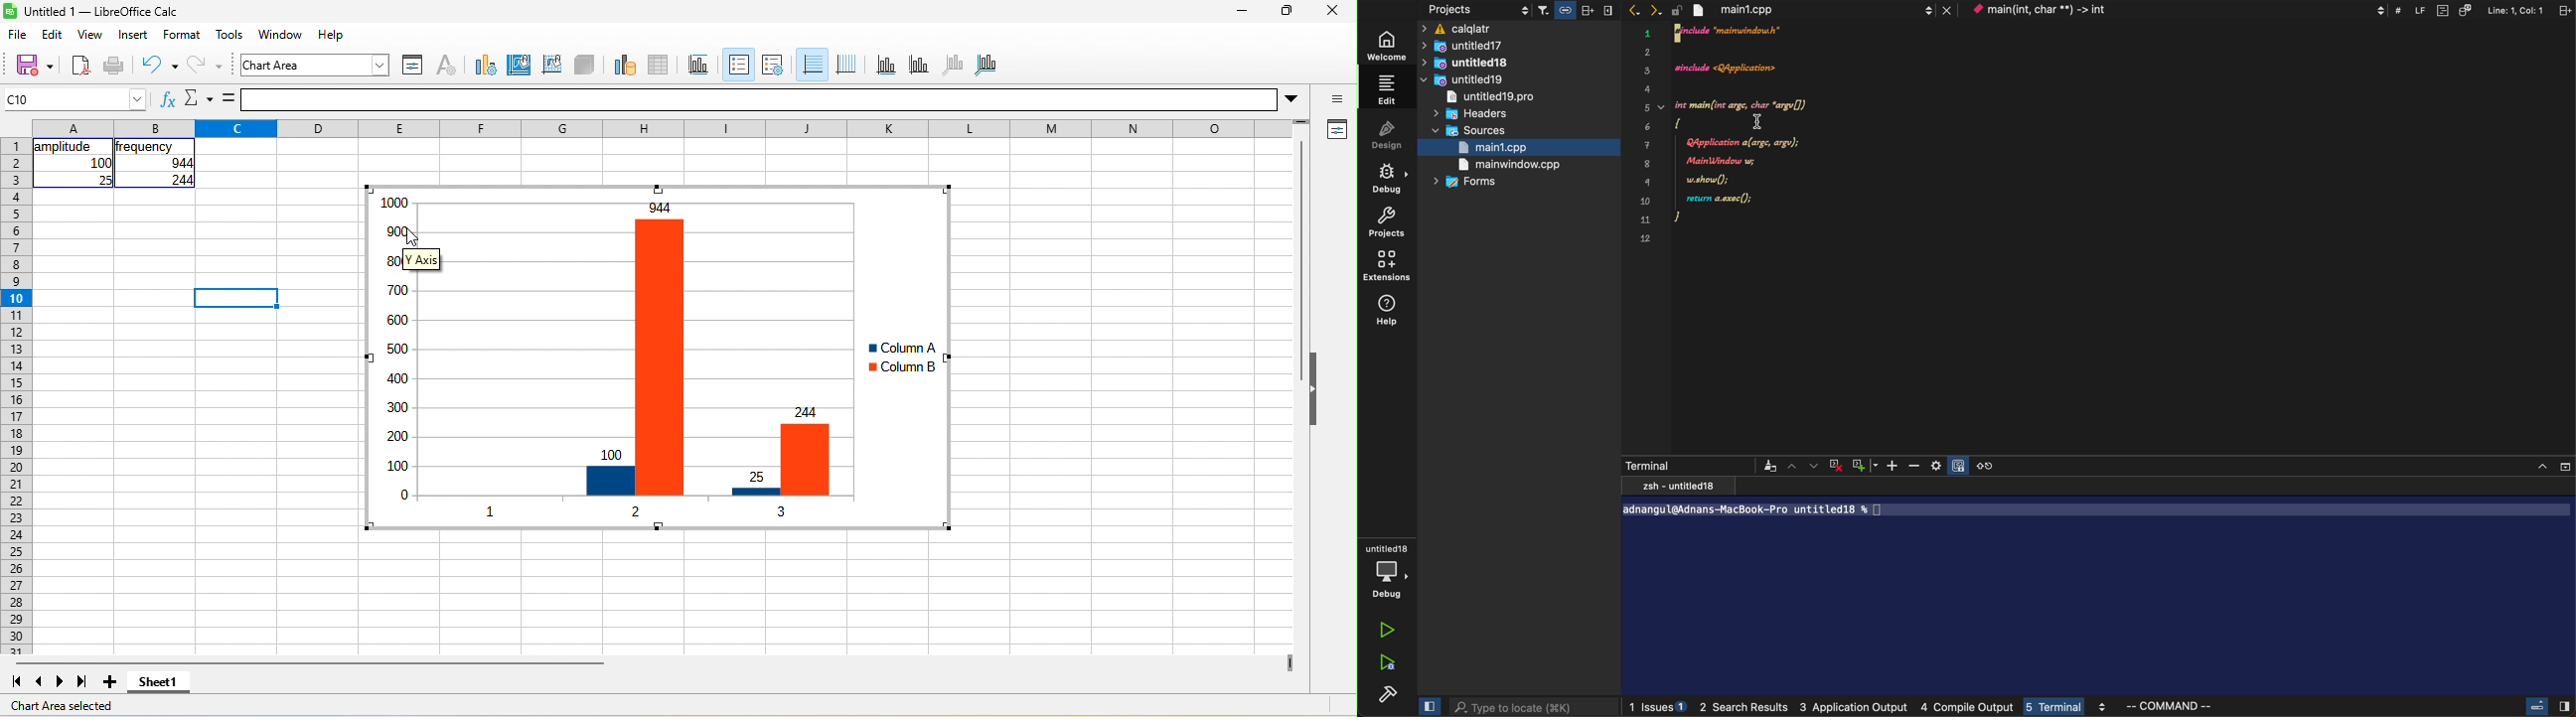 The image size is (2576, 728). Describe the element at coordinates (846, 65) in the screenshot. I see `vertical grids` at that location.